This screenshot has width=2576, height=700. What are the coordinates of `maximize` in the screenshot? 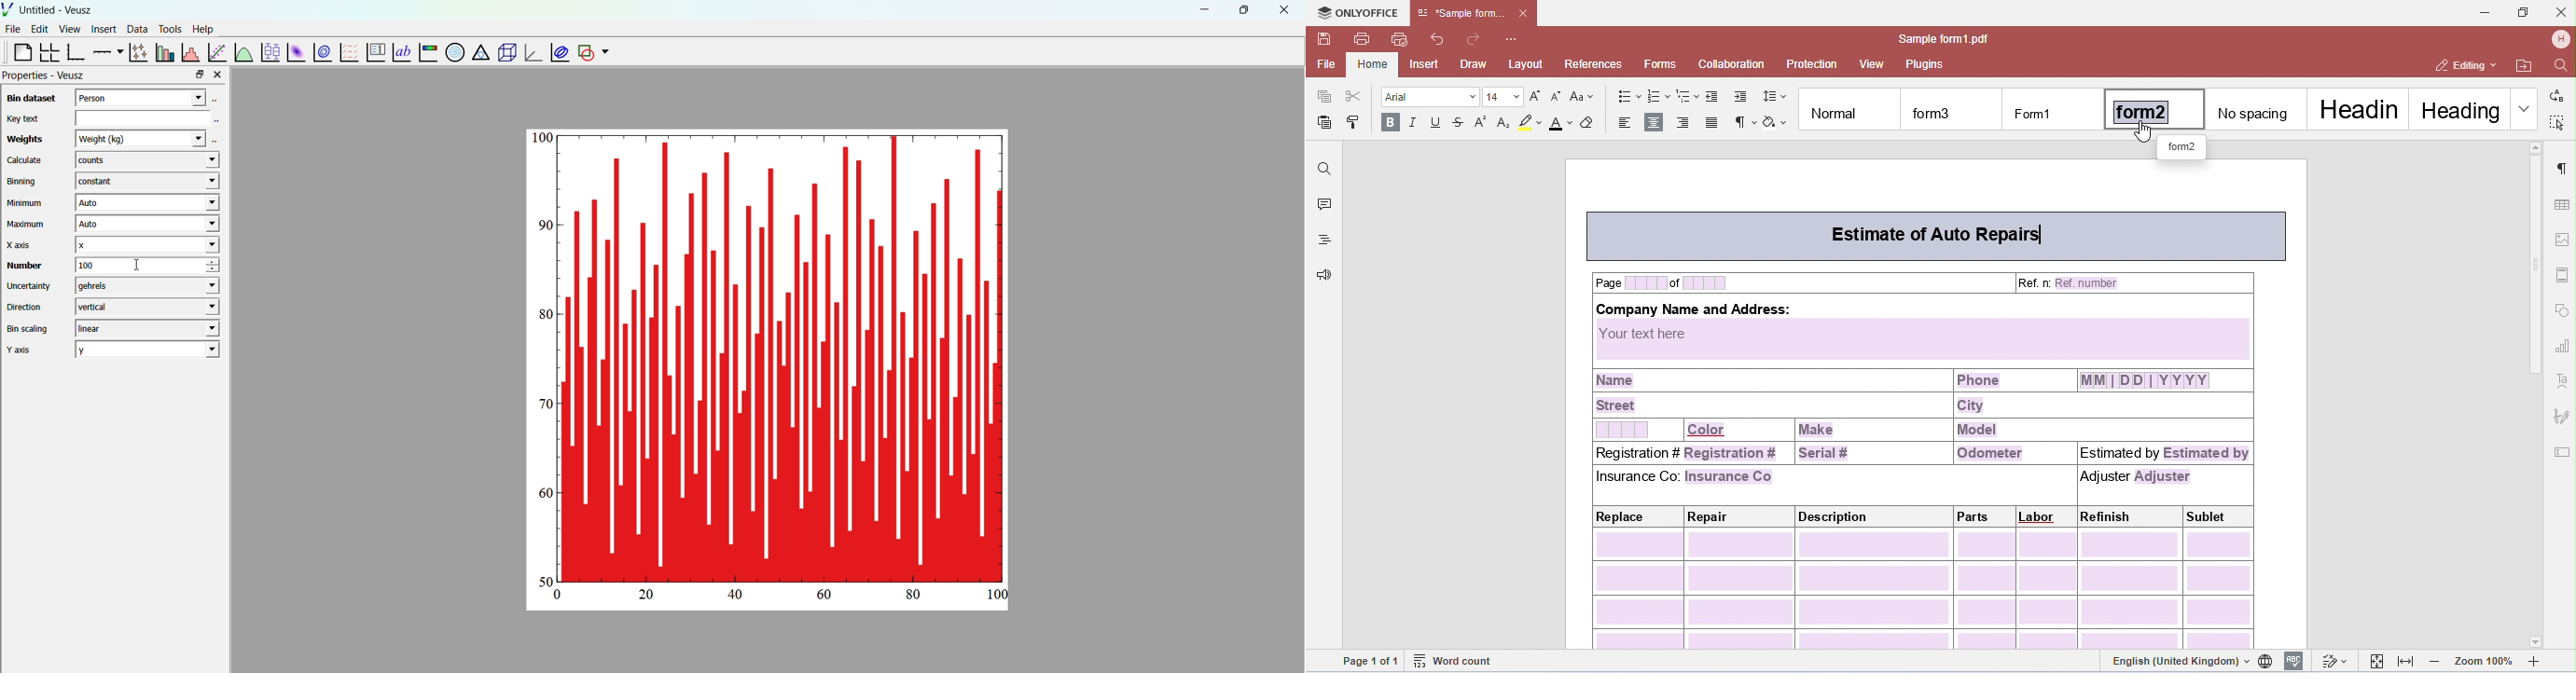 It's located at (1243, 9).